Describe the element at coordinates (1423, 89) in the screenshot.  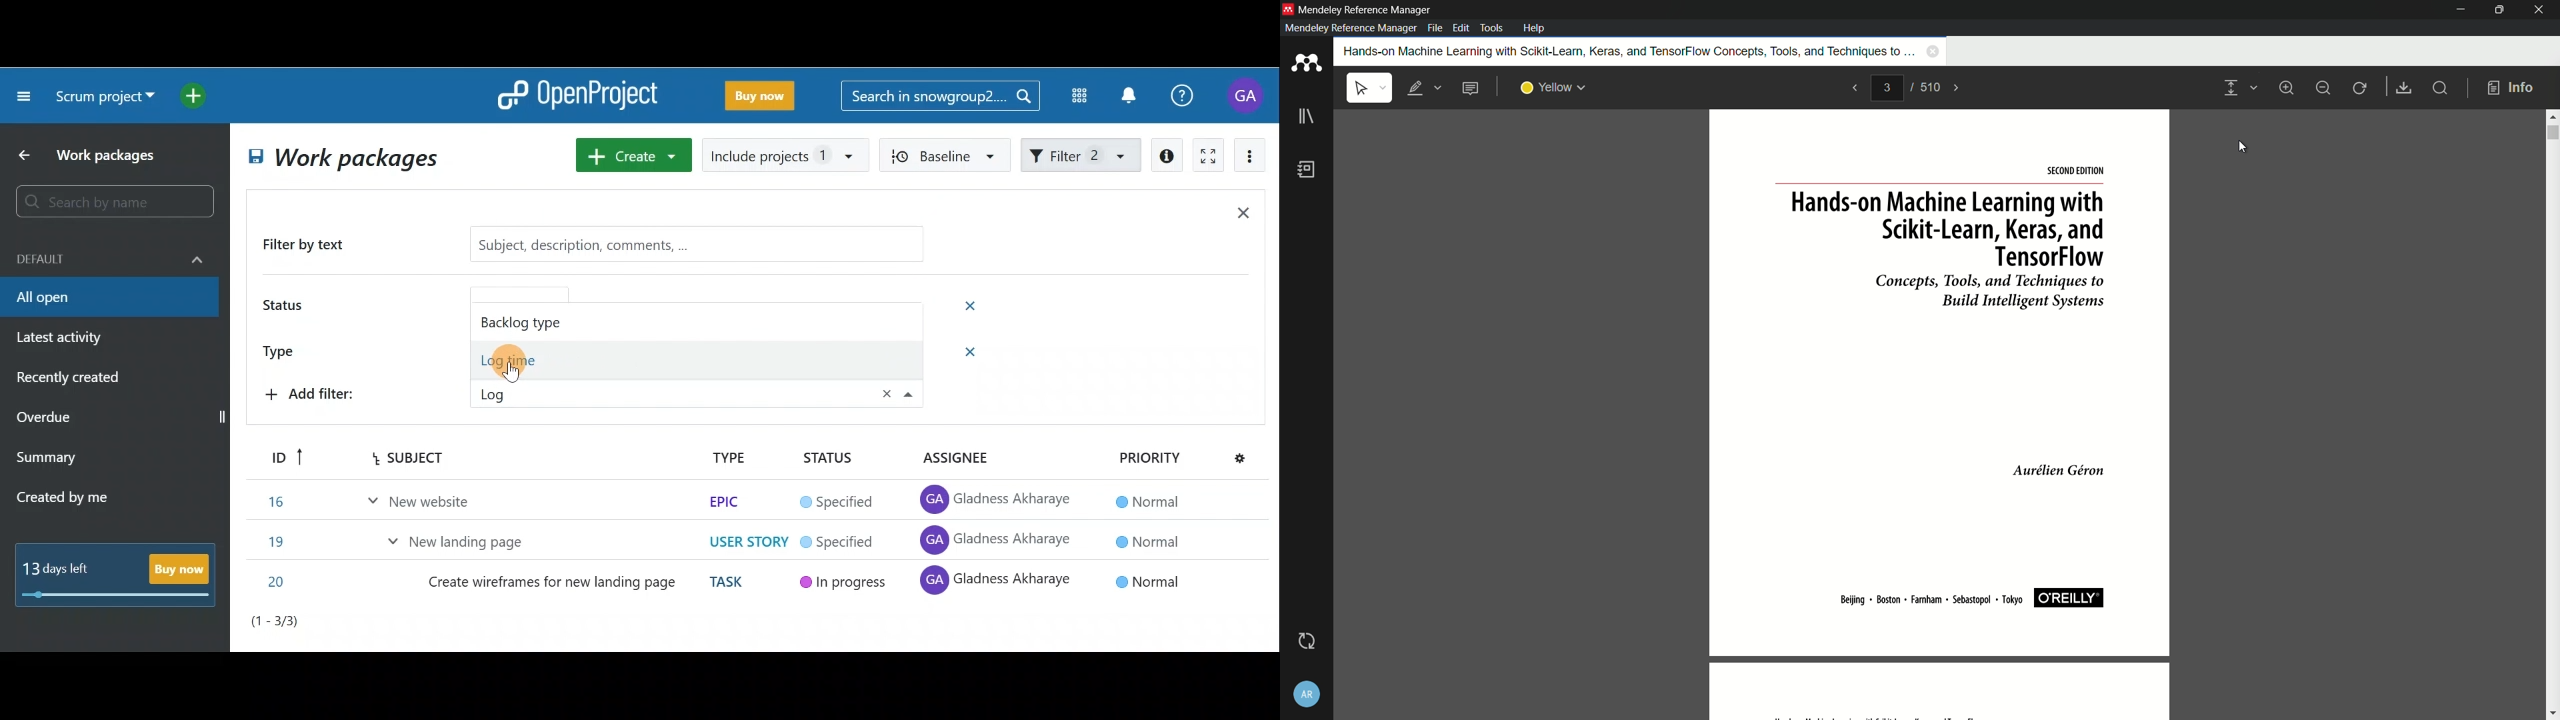
I see `text highlight` at that location.